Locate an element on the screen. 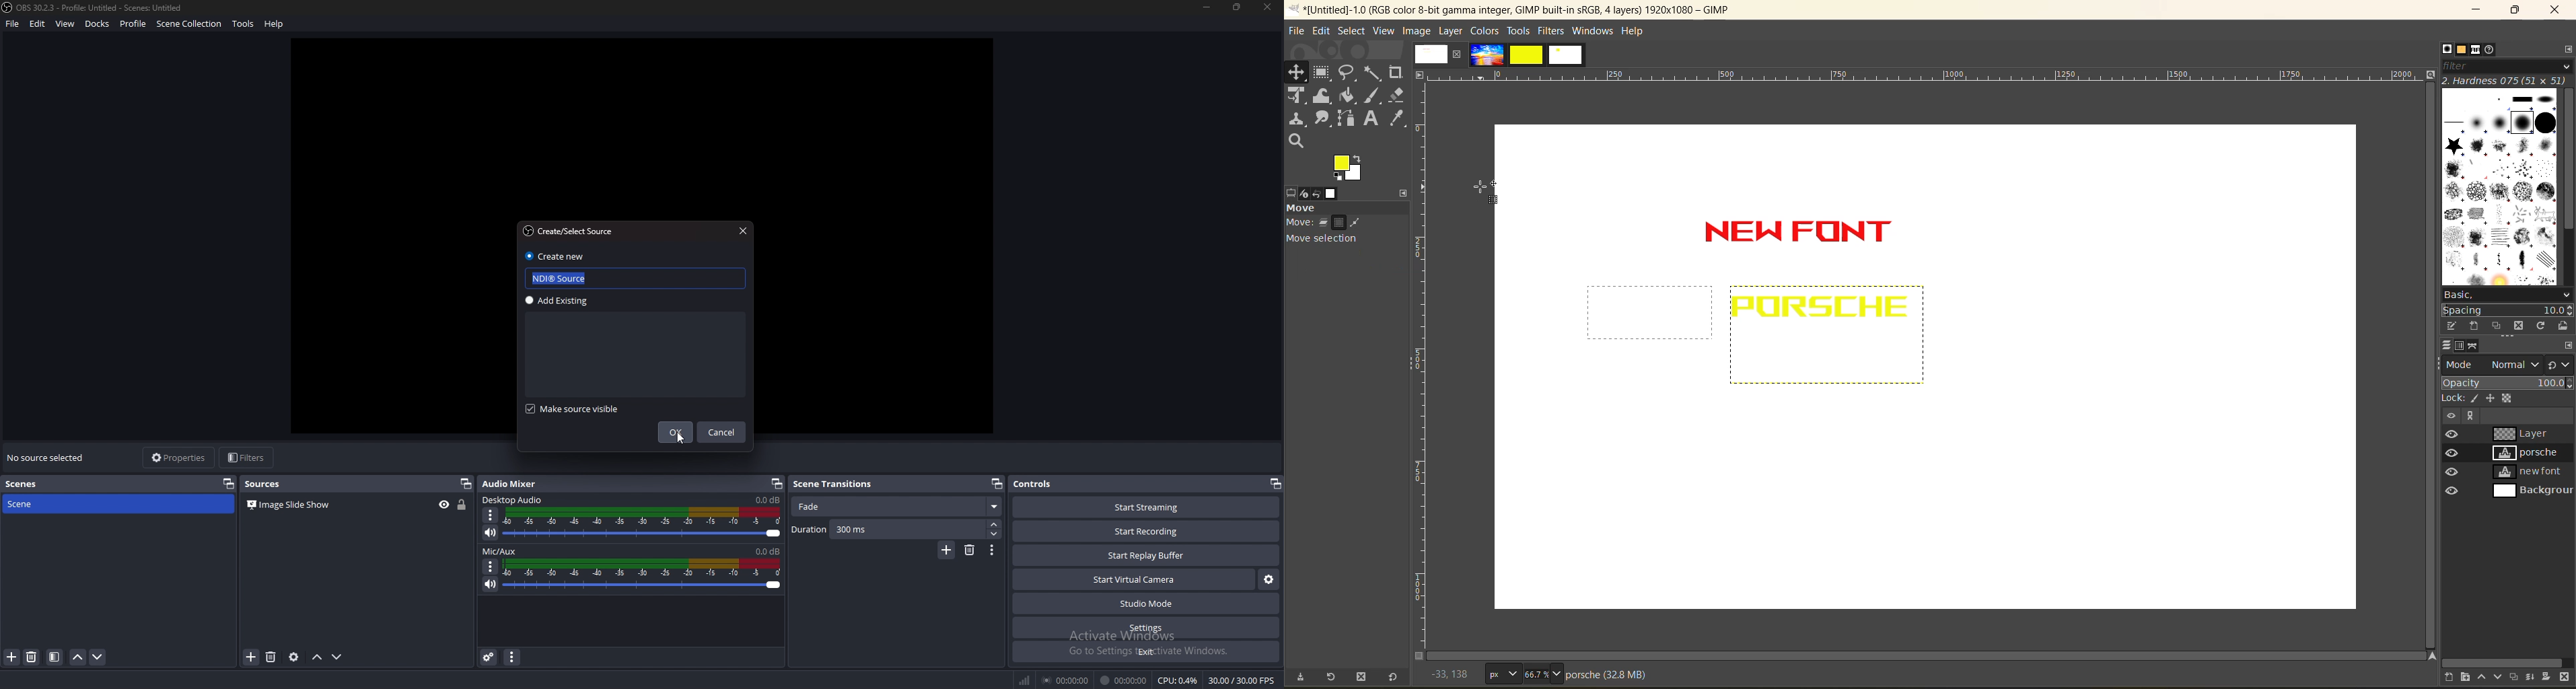  horizontal scroll bar is located at coordinates (2503, 660).